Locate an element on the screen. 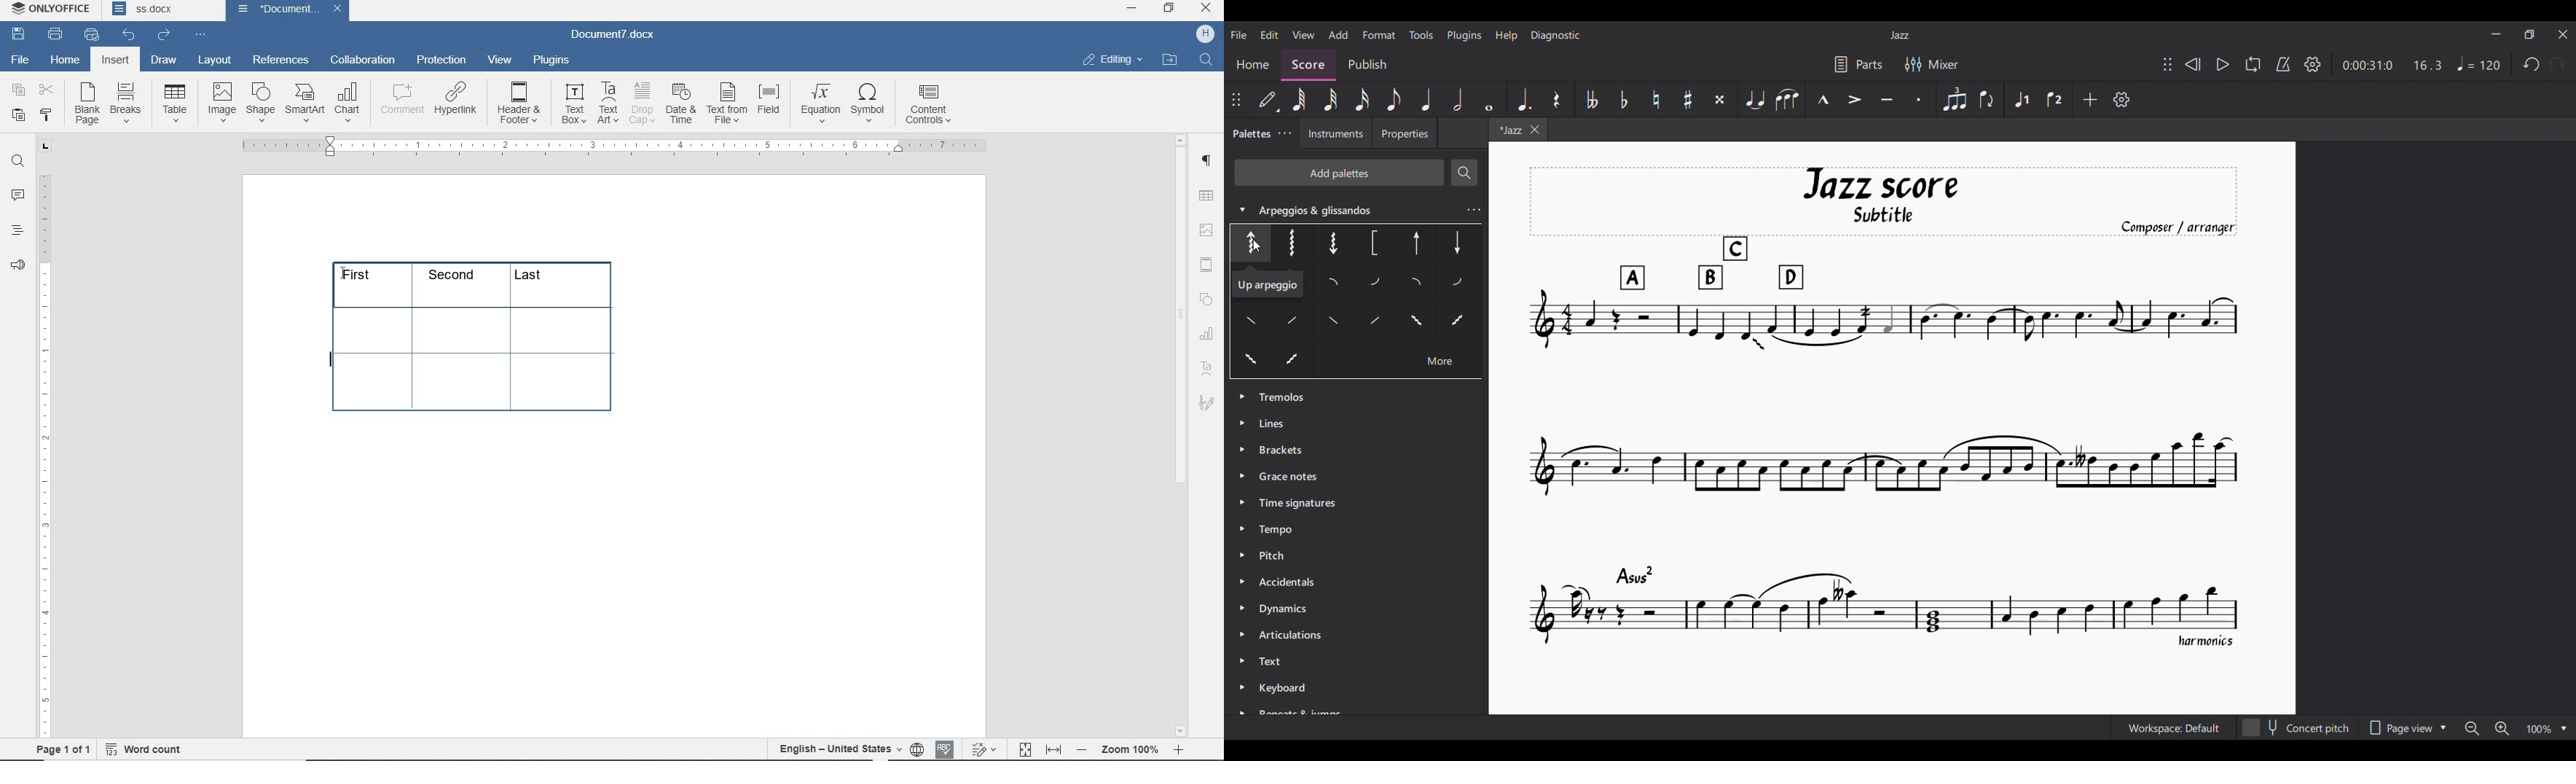  tab group is located at coordinates (43, 147).